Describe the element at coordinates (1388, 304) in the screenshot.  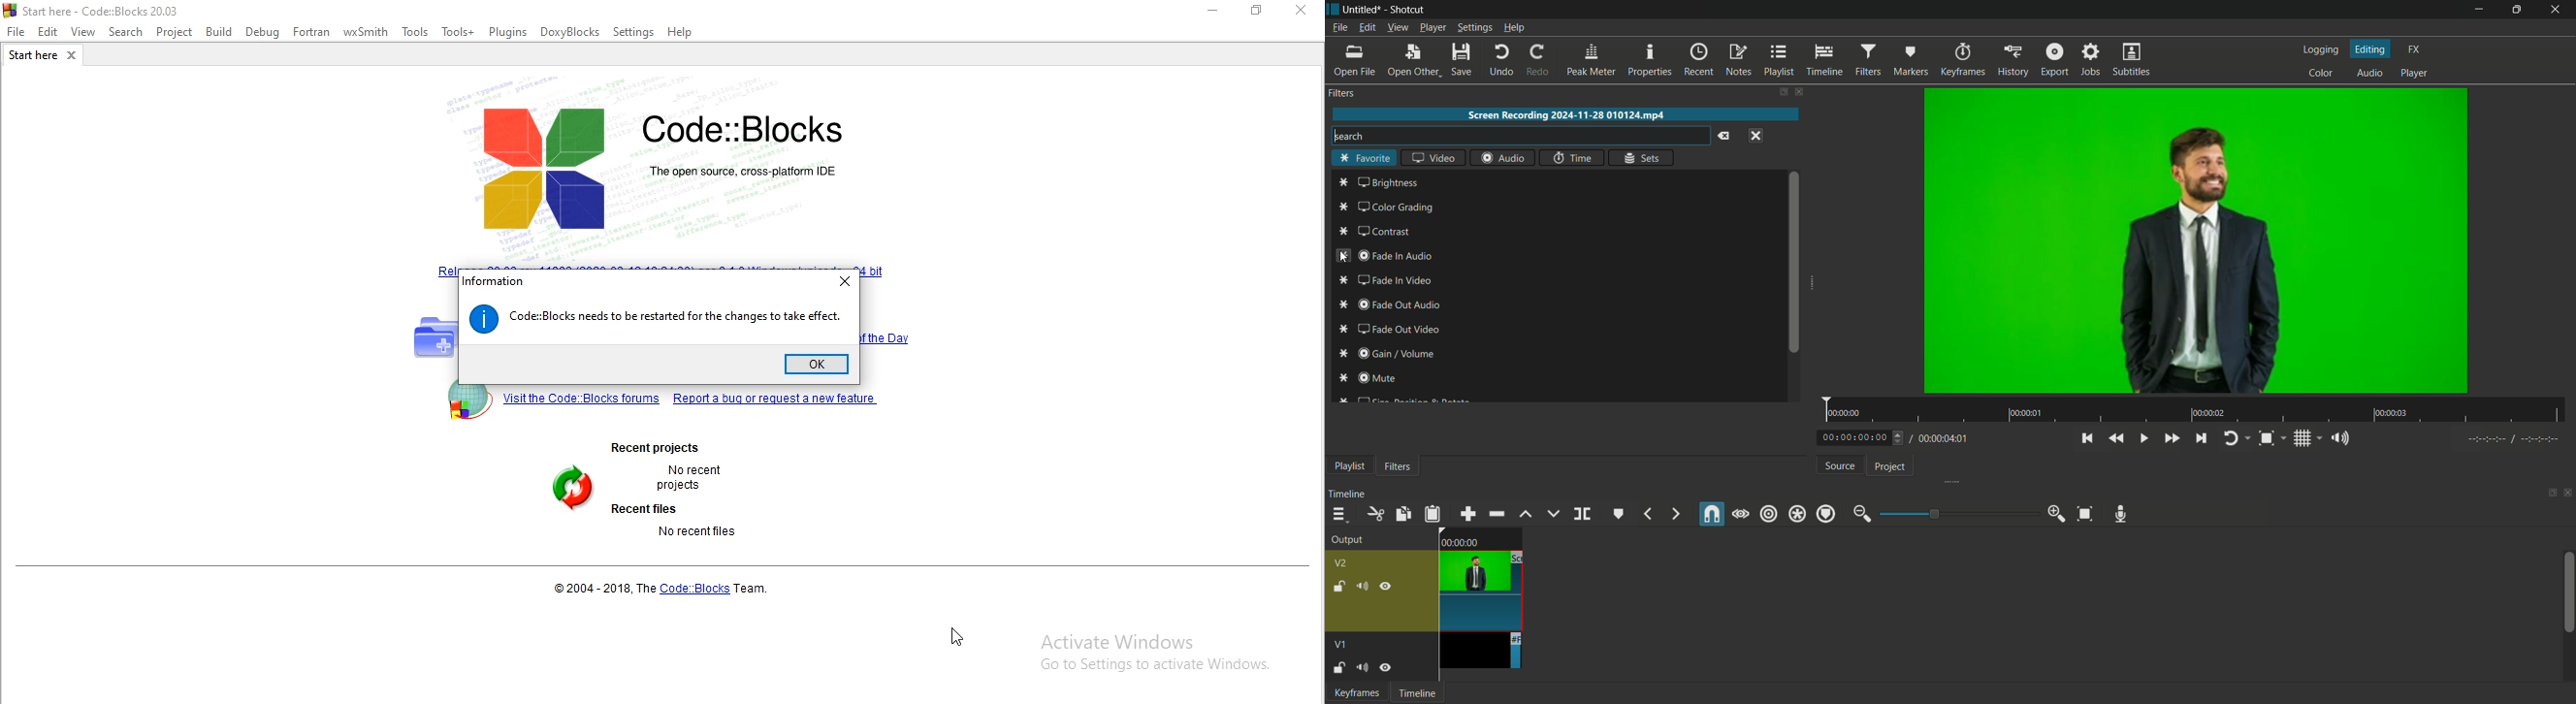
I see `fade out audio` at that location.